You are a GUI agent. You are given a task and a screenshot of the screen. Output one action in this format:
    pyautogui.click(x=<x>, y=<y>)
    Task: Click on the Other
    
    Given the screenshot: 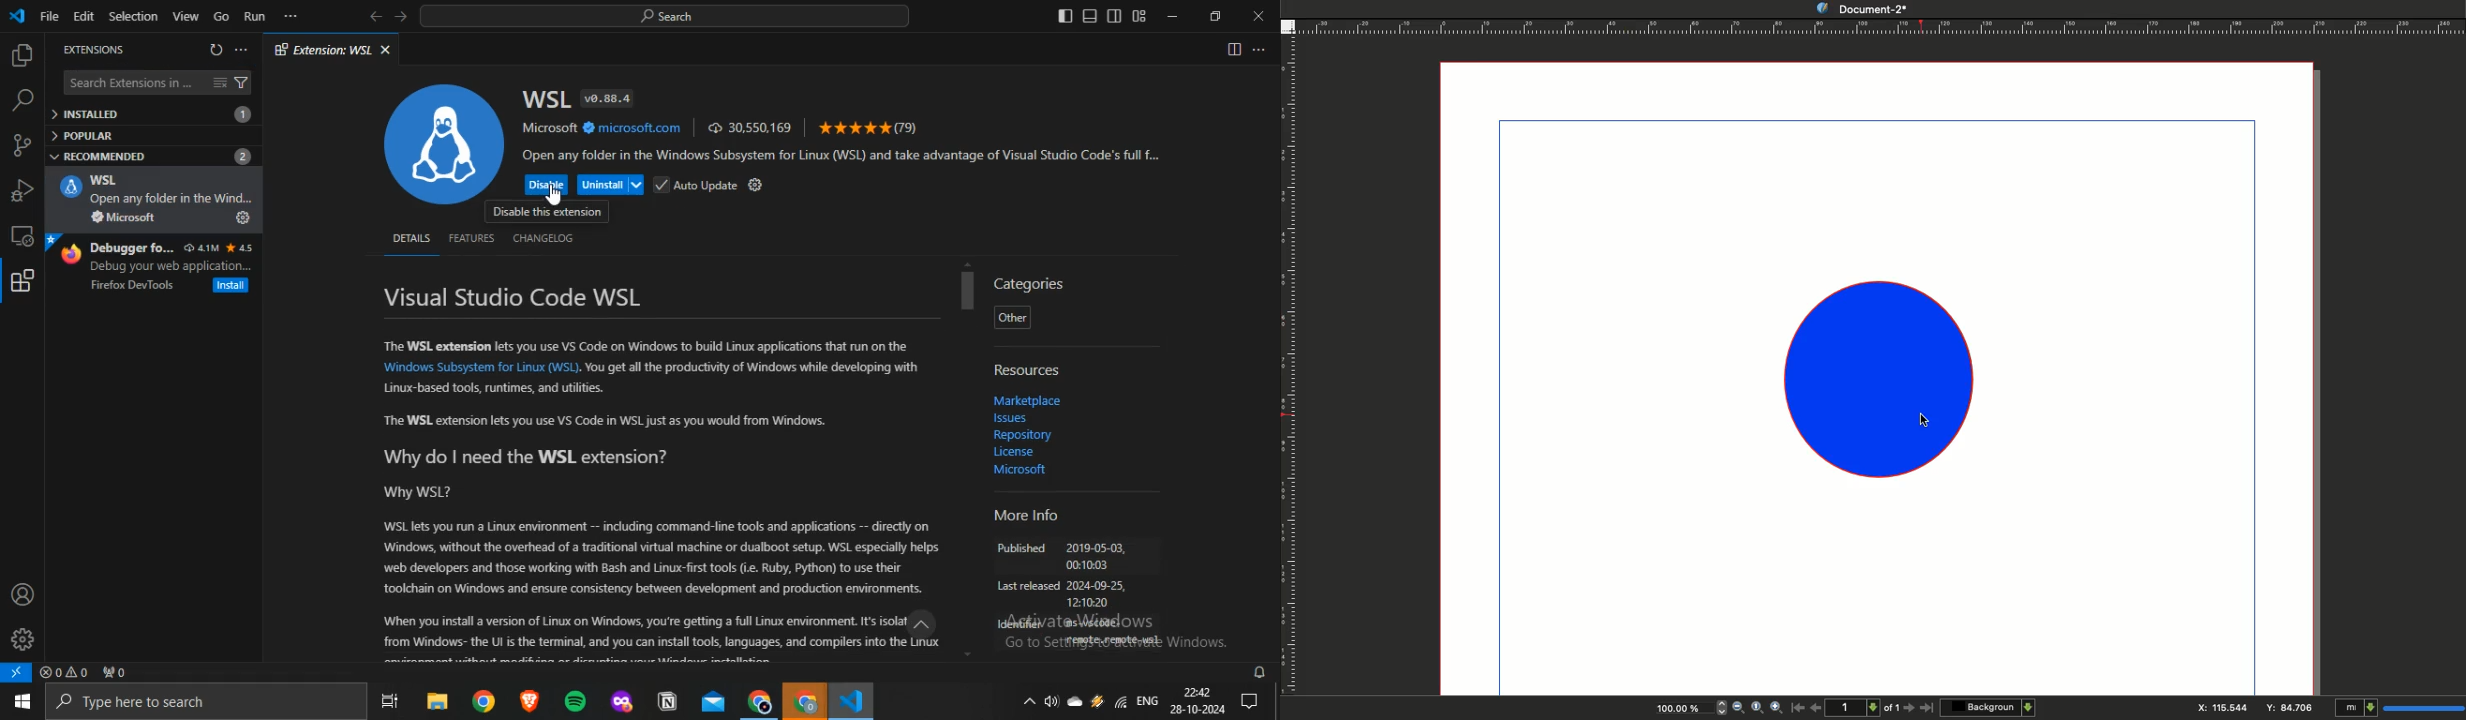 What is the action you would take?
    pyautogui.click(x=1011, y=318)
    